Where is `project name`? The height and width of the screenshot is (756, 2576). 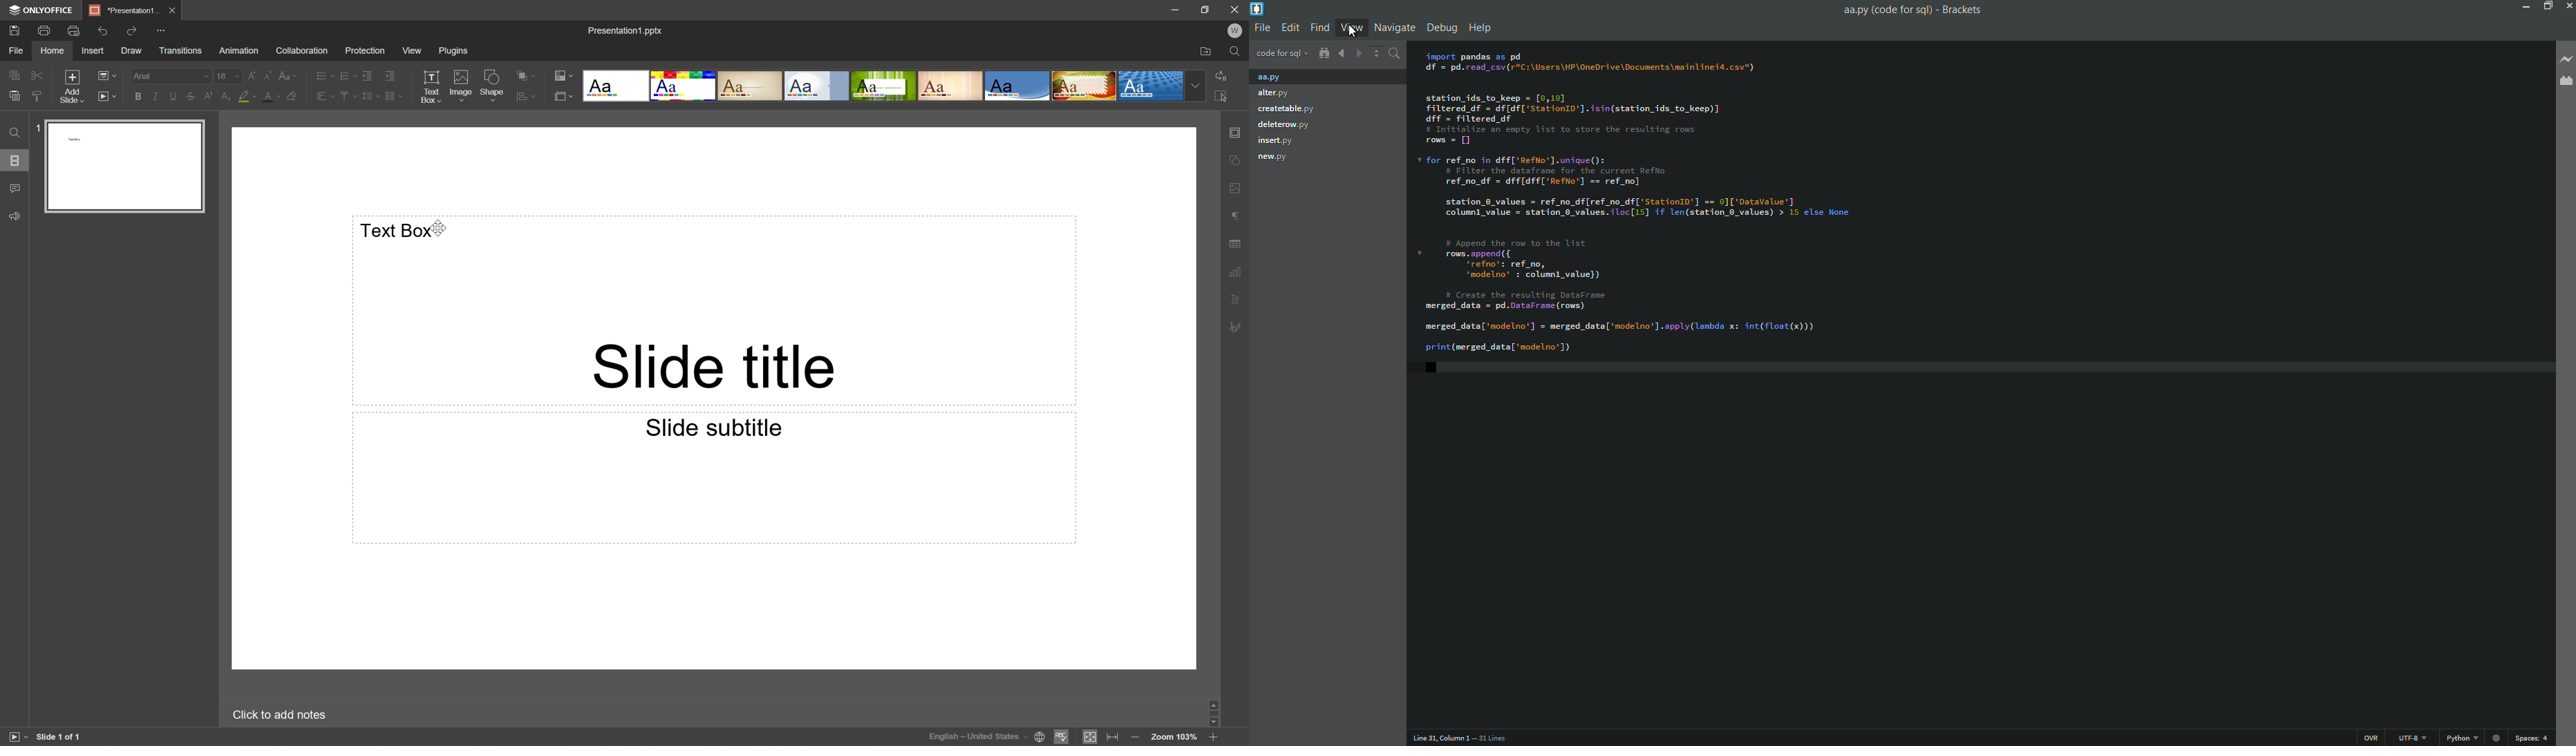 project name is located at coordinates (1277, 55).